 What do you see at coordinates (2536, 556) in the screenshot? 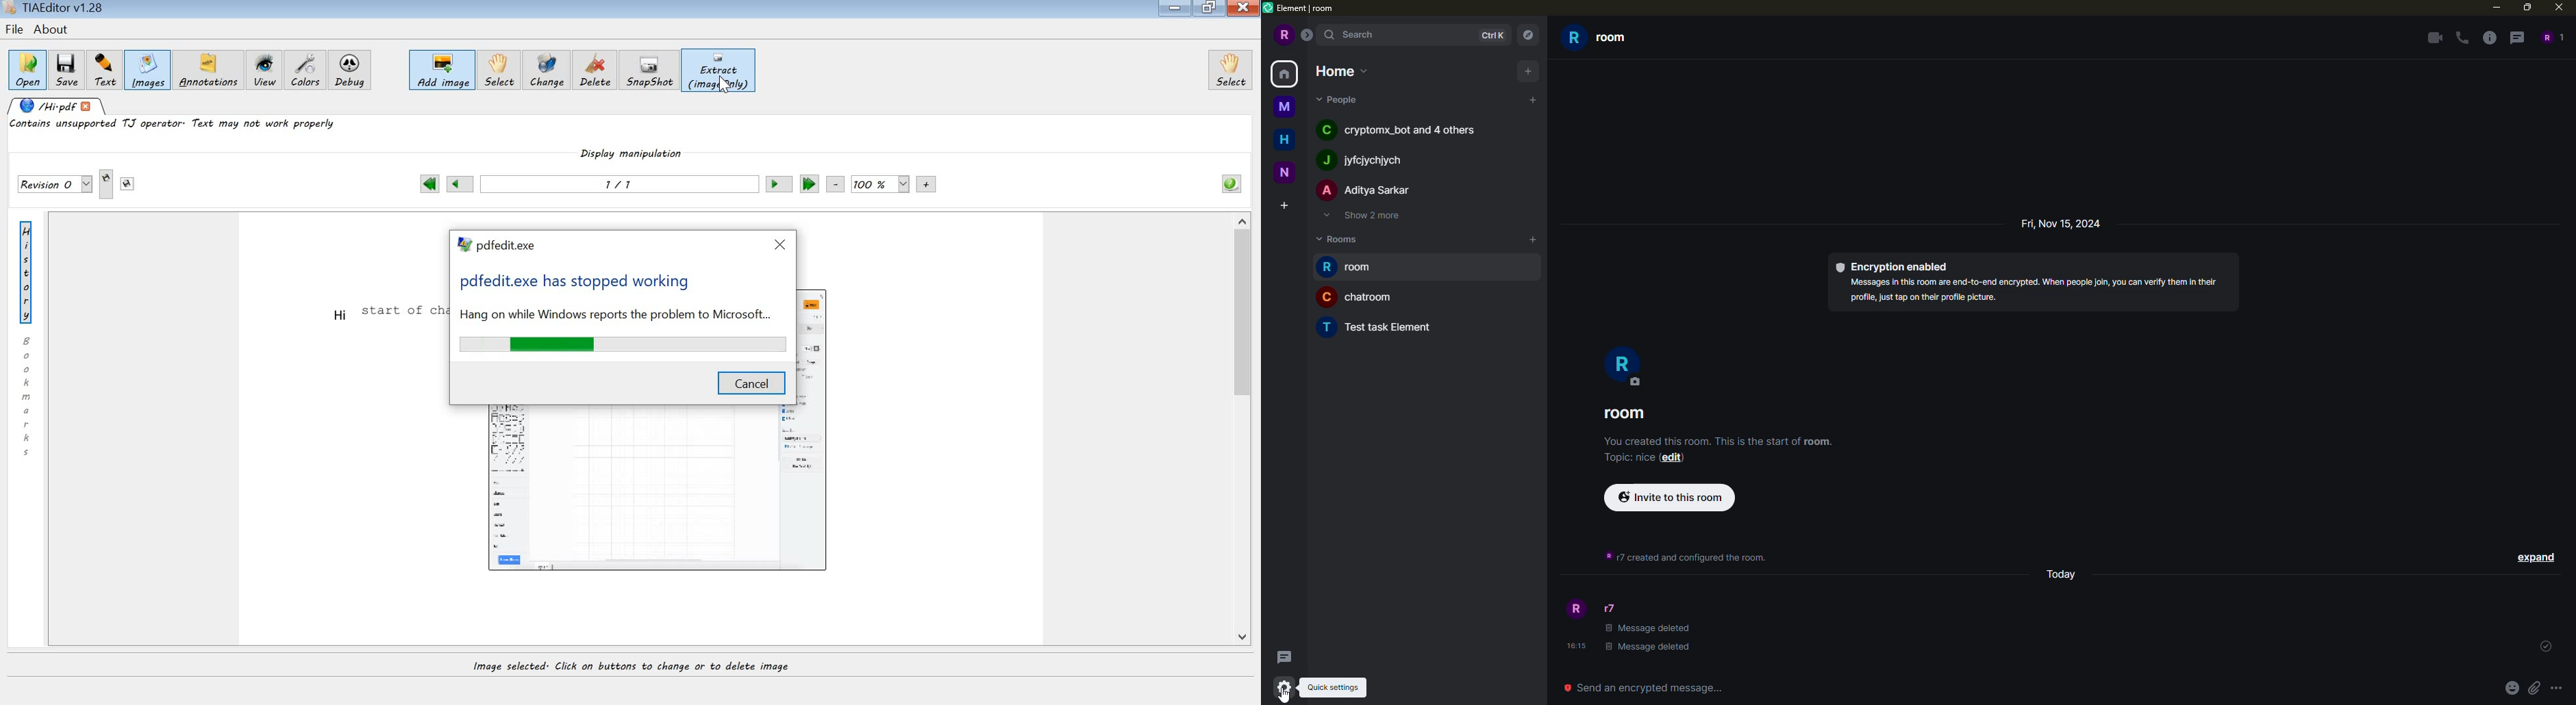
I see `expand` at bounding box center [2536, 556].